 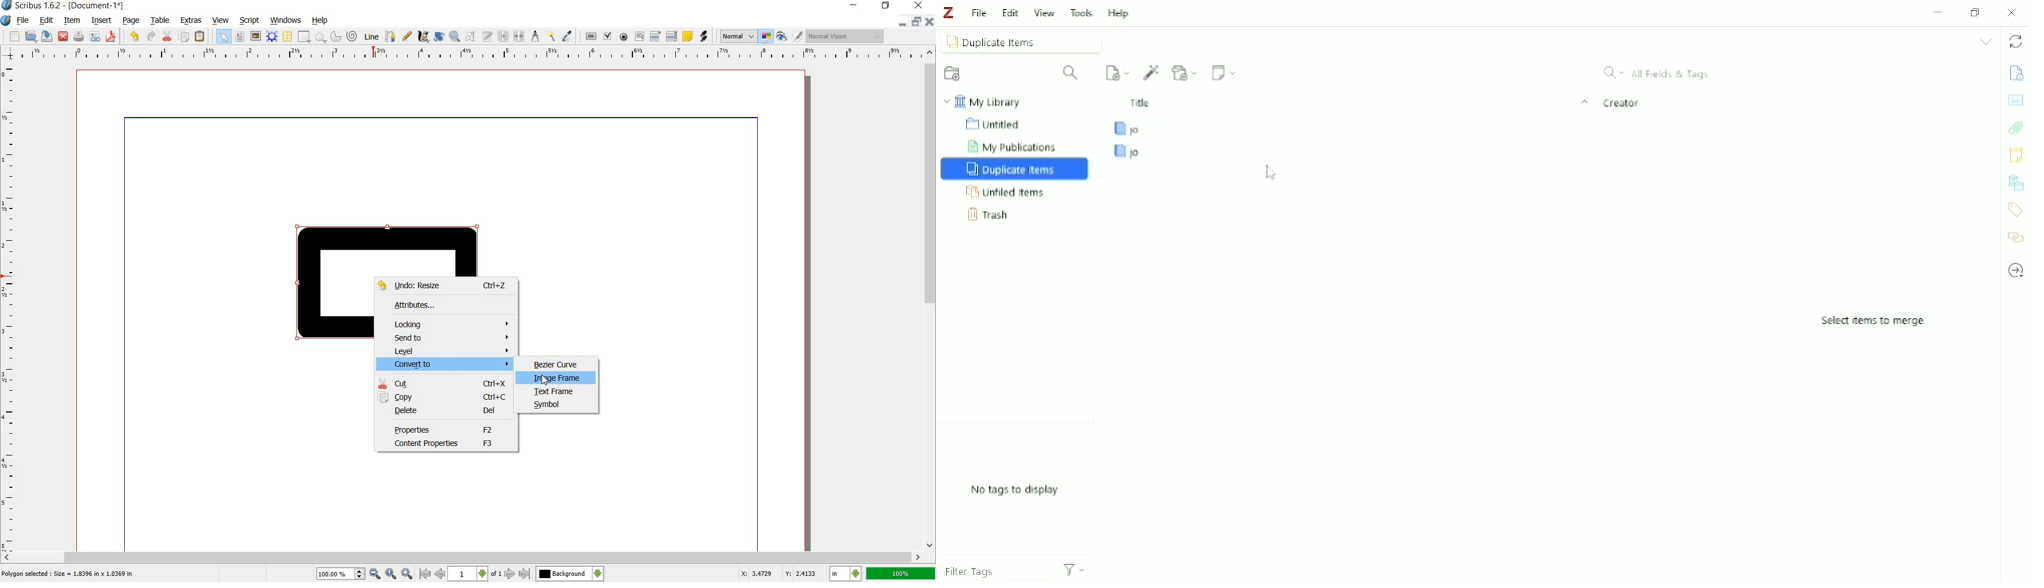 What do you see at coordinates (1272, 173) in the screenshot?
I see `Cursor` at bounding box center [1272, 173].